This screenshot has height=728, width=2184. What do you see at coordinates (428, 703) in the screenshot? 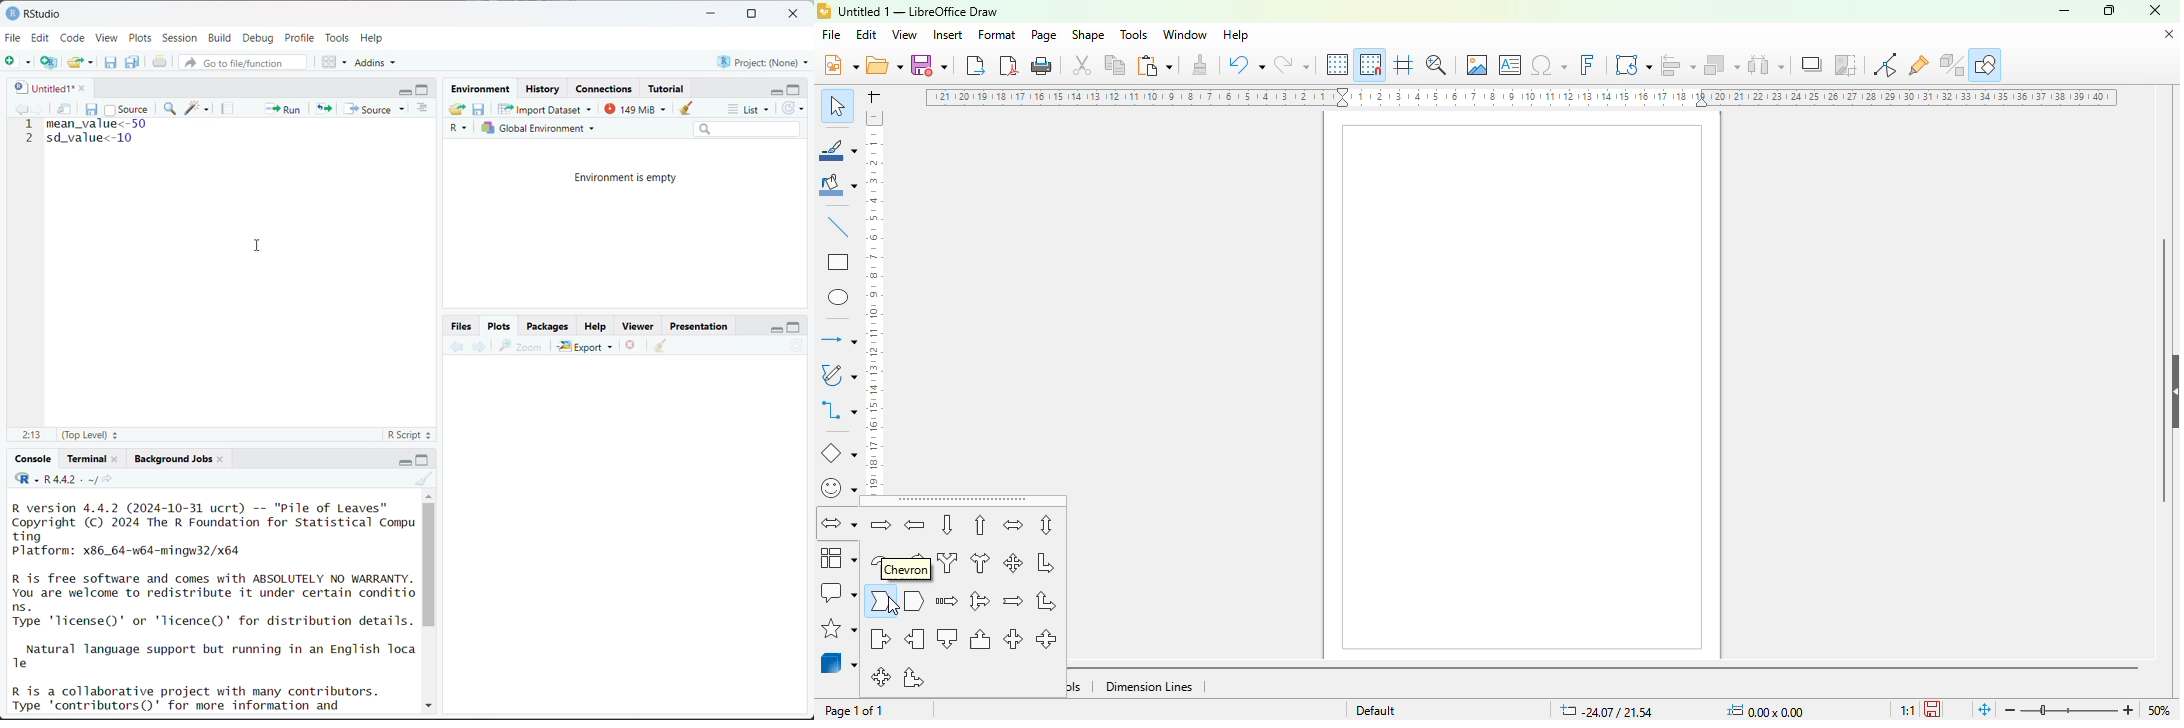
I see `down` at bounding box center [428, 703].